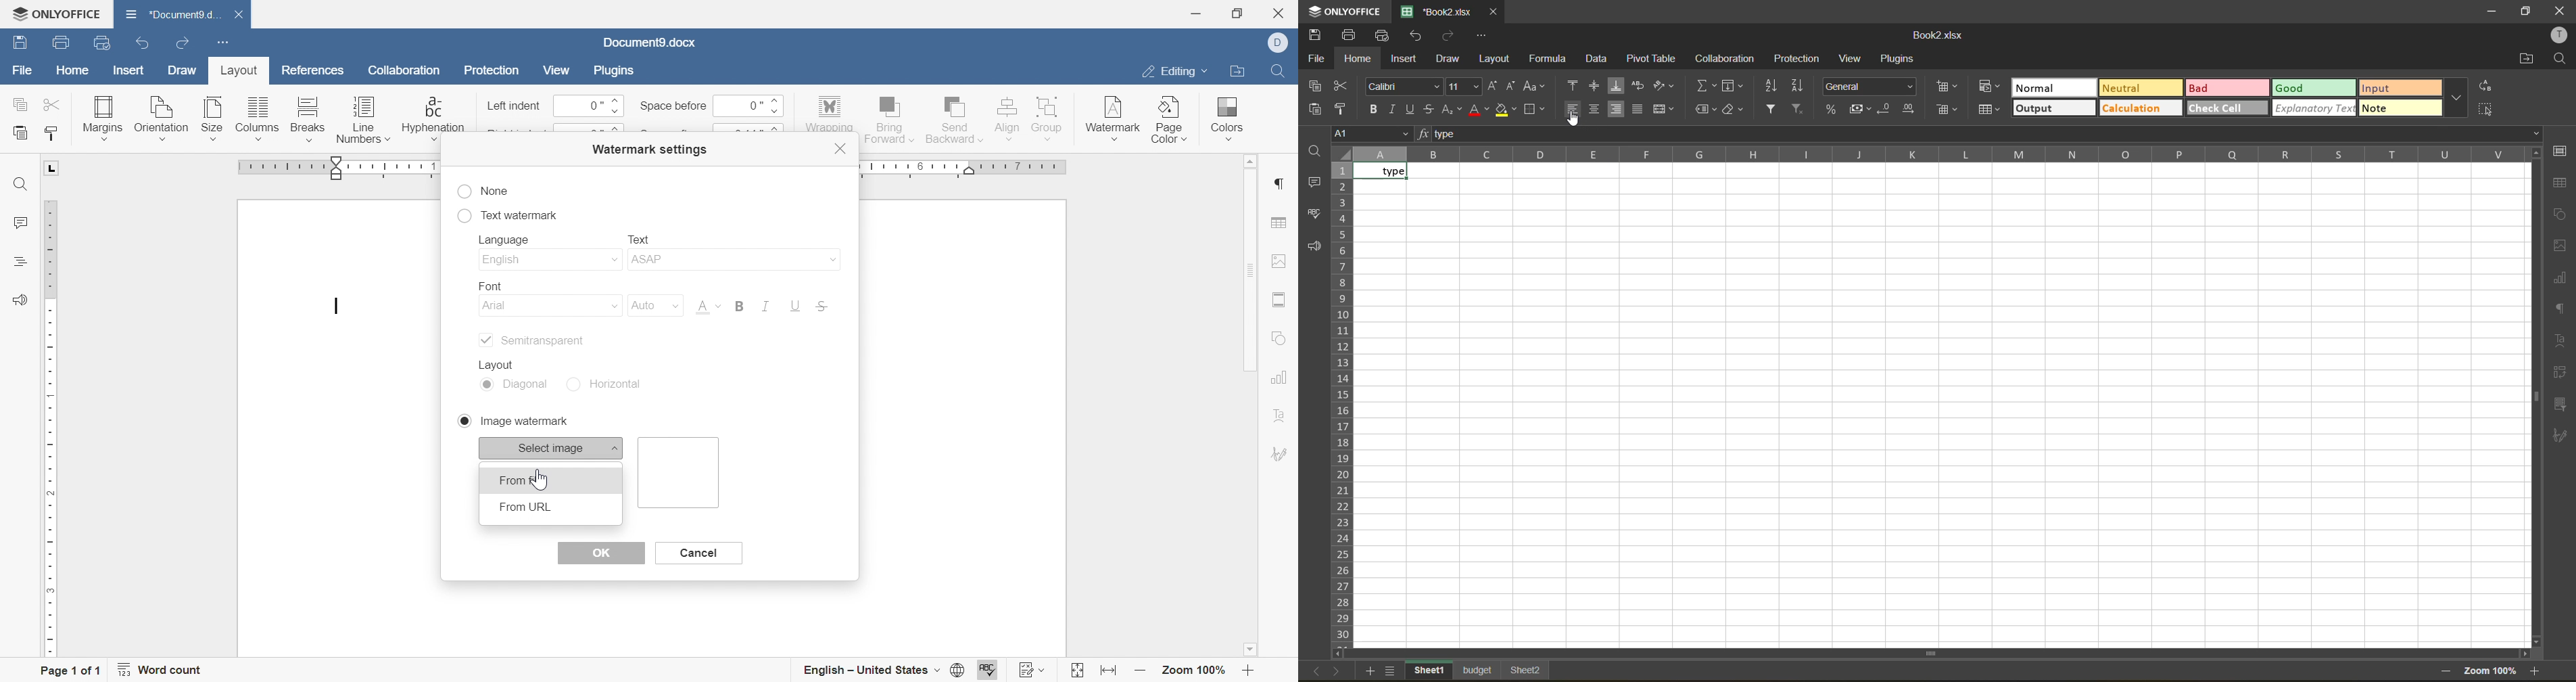  I want to click on copy style, so click(53, 133).